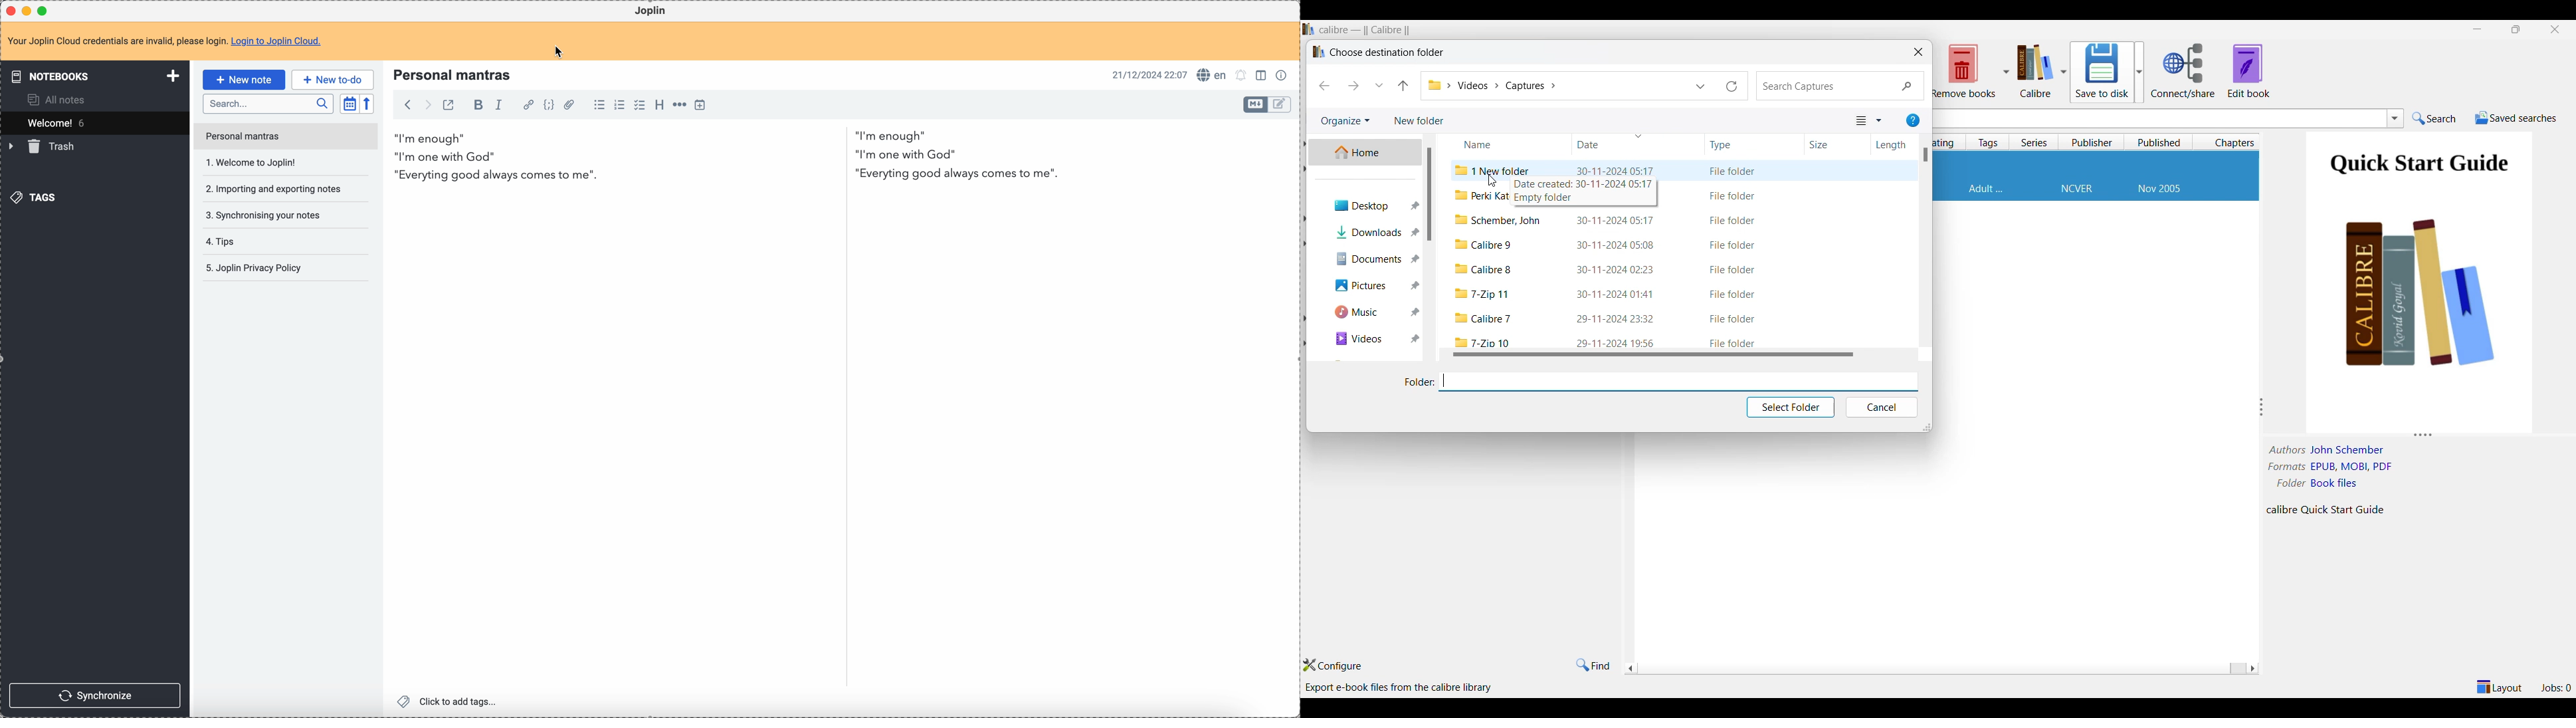  What do you see at coordinates (2395, 118) in the screenshot?
I see `List options` at bounding box center [2395, 118].